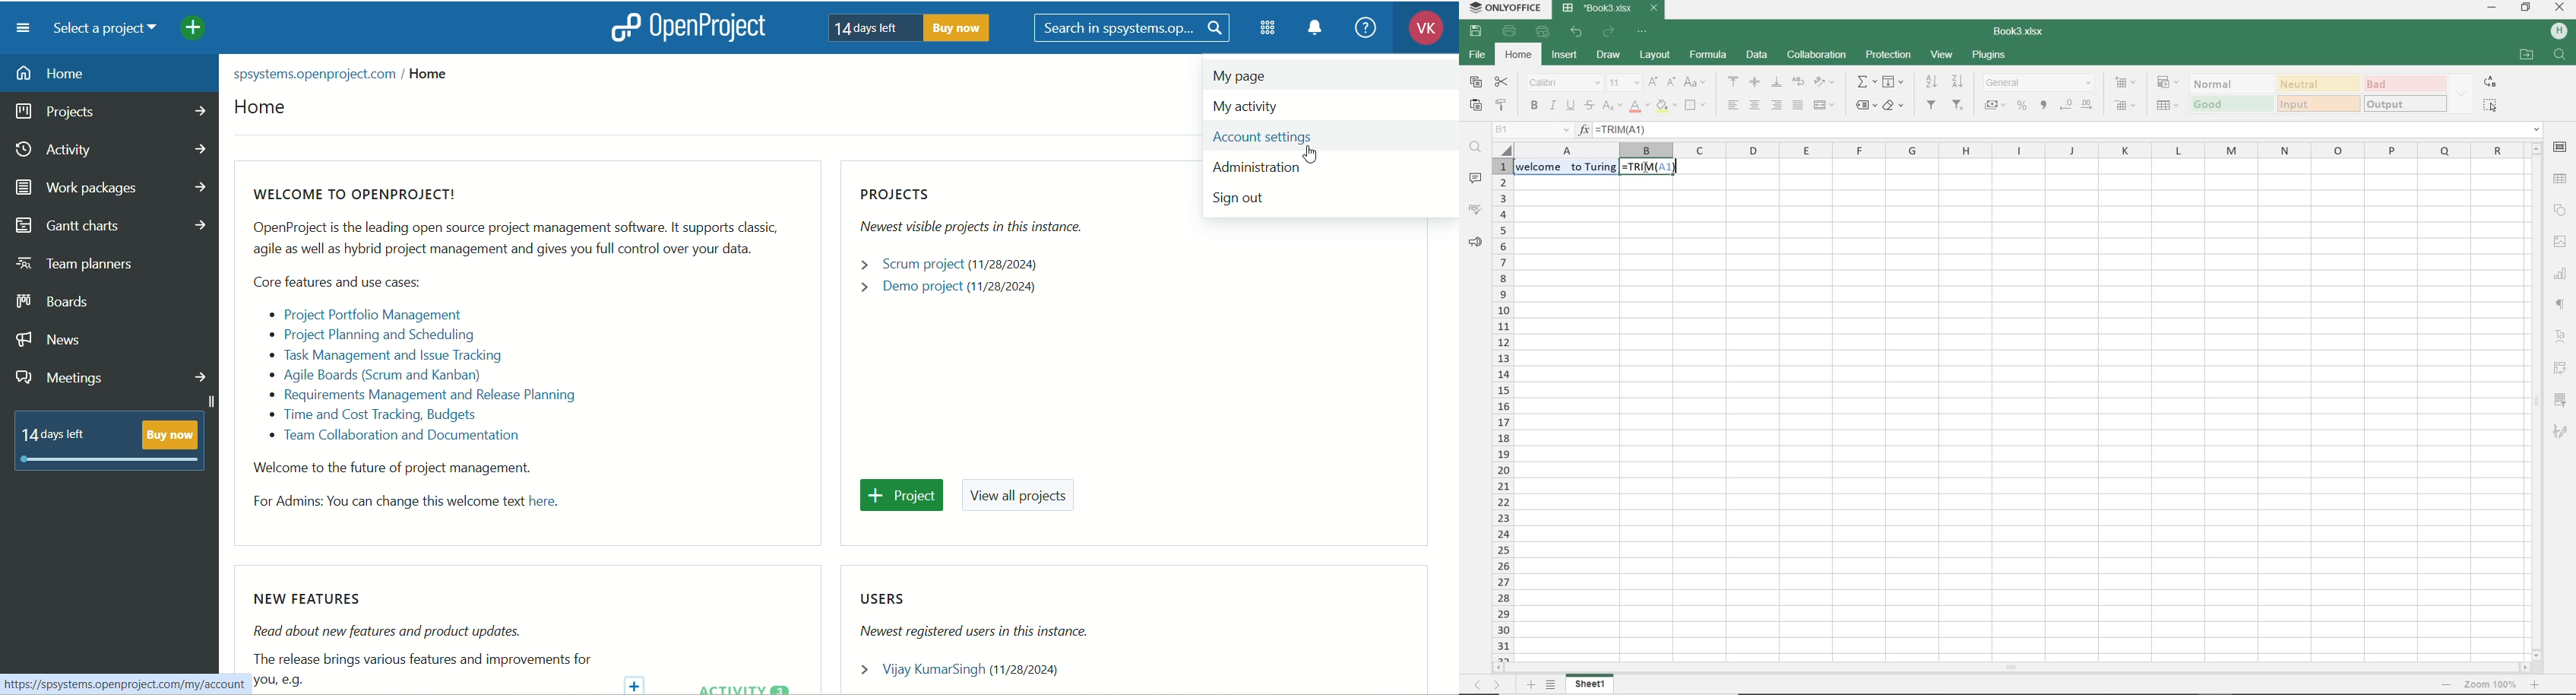 The height and width of the screenshot is (700, 2576). I want to click on input, so click(2319, 105).